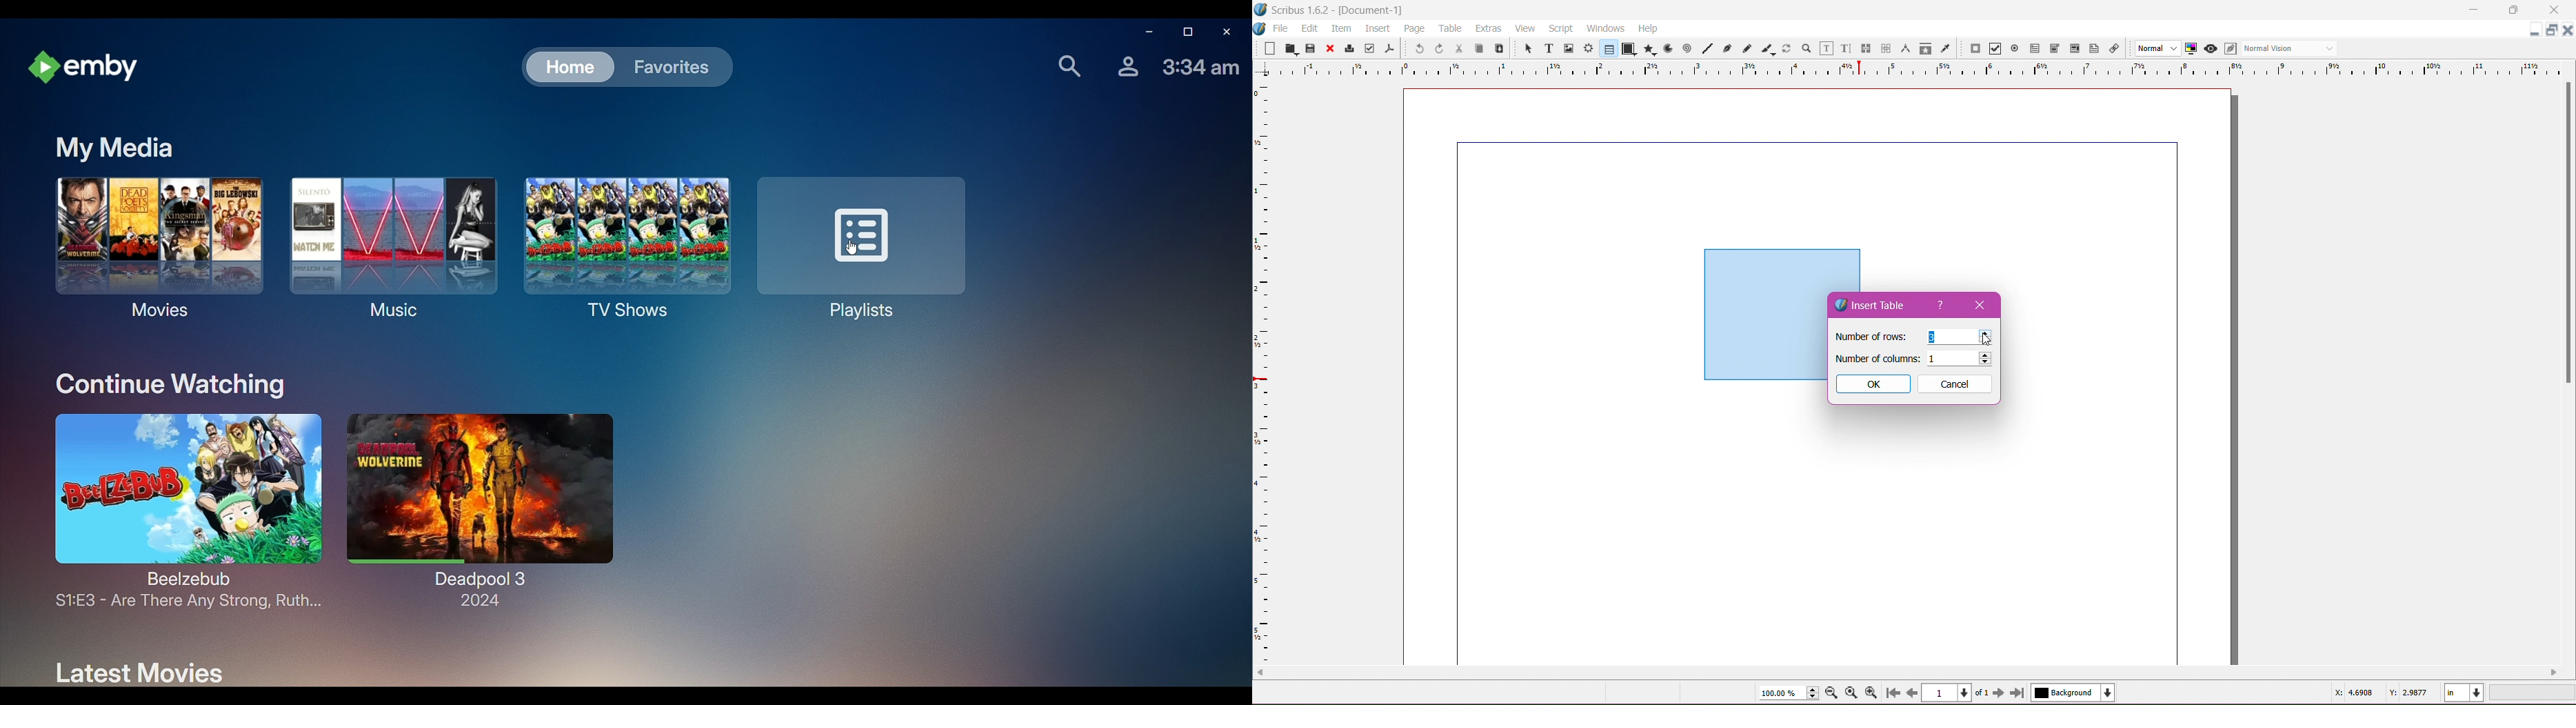 The width and height of the screenshot is (2576, 728). Describe the element at coordinates (2012, 50) in the screenshot. I see `PDF Radio Button` at that location.